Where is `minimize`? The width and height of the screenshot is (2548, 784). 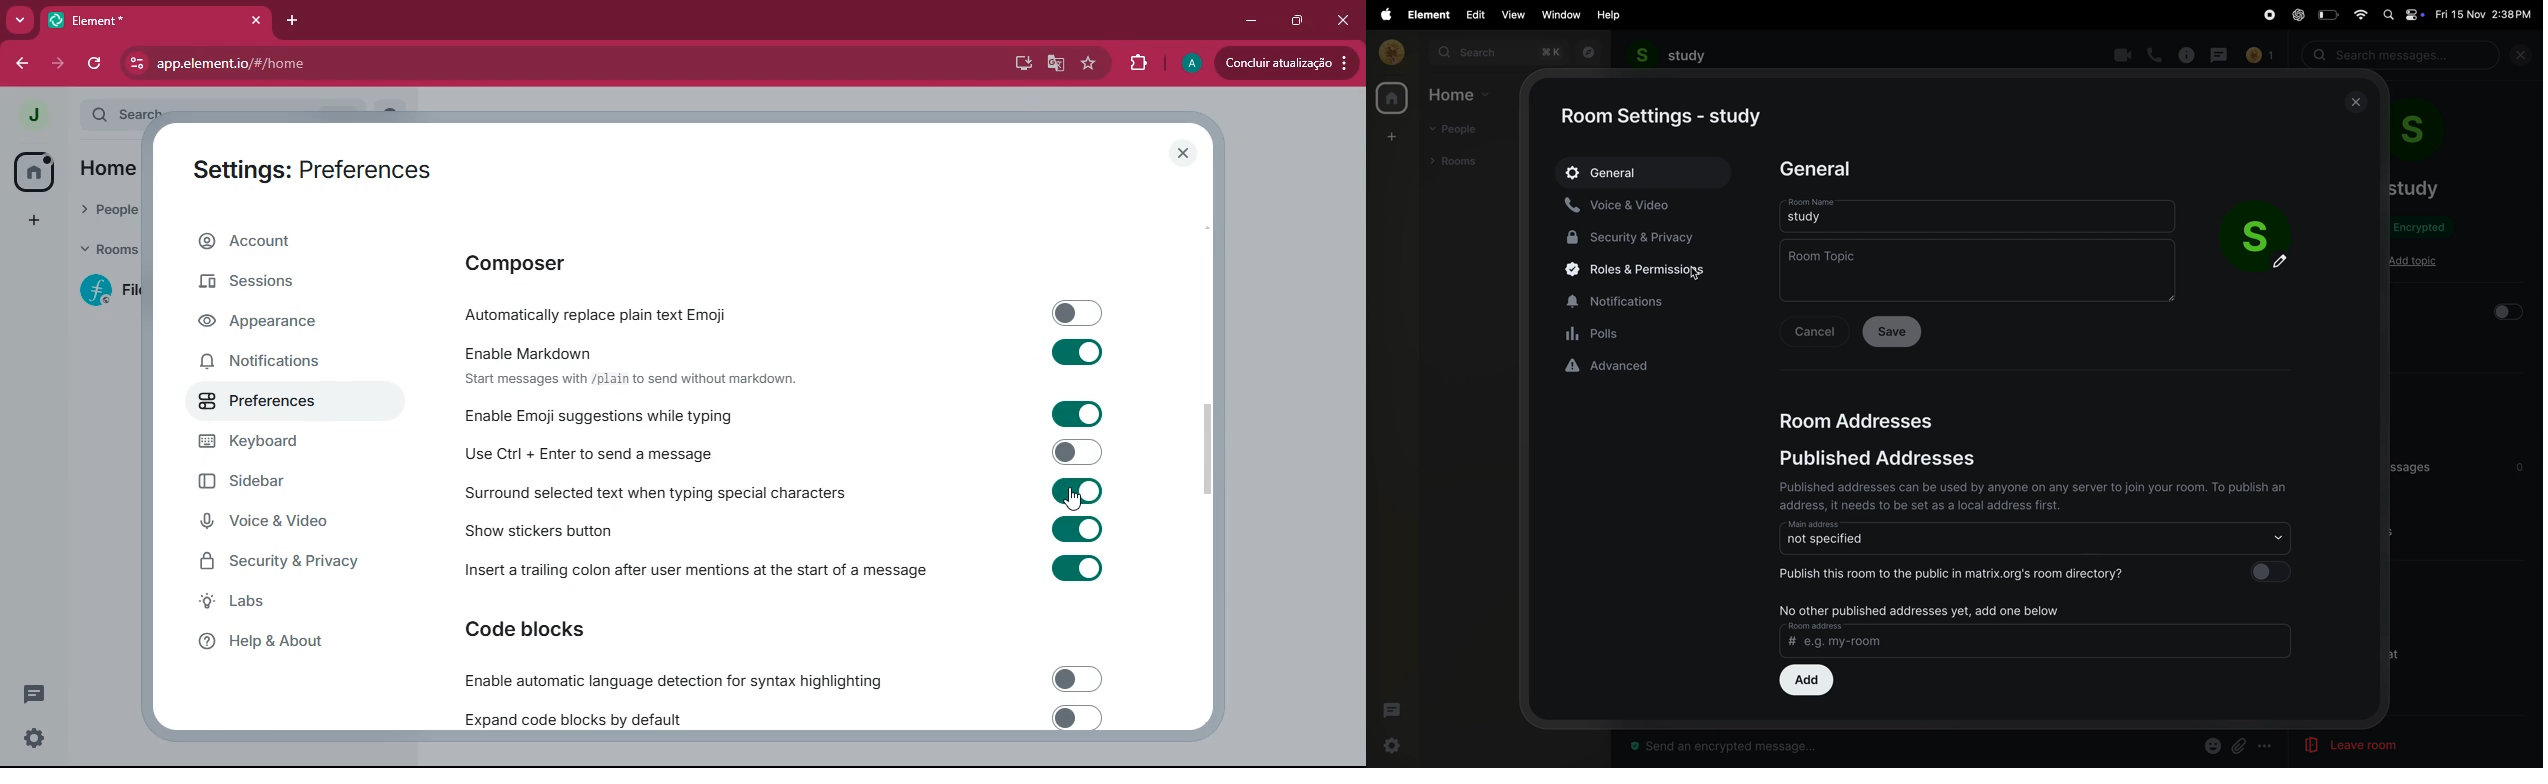
minimize is located at coordinates (1244, 19).